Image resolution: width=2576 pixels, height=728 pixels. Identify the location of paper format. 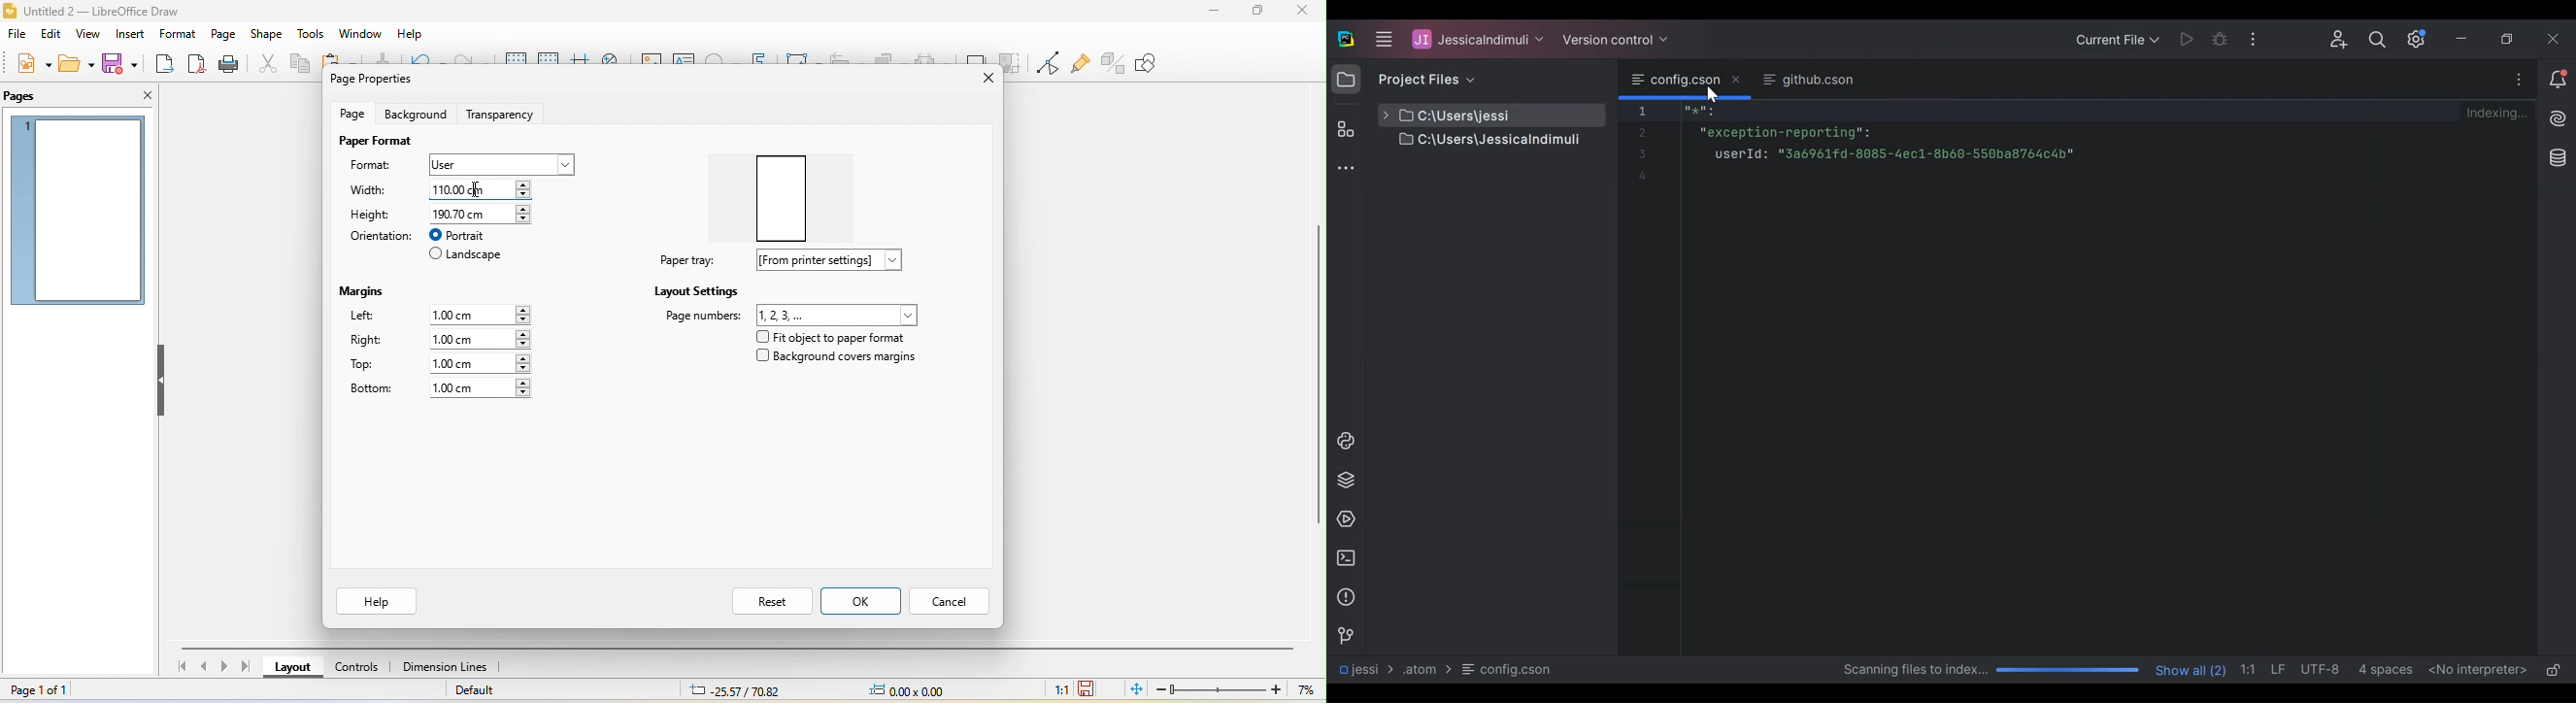
(375, 141).